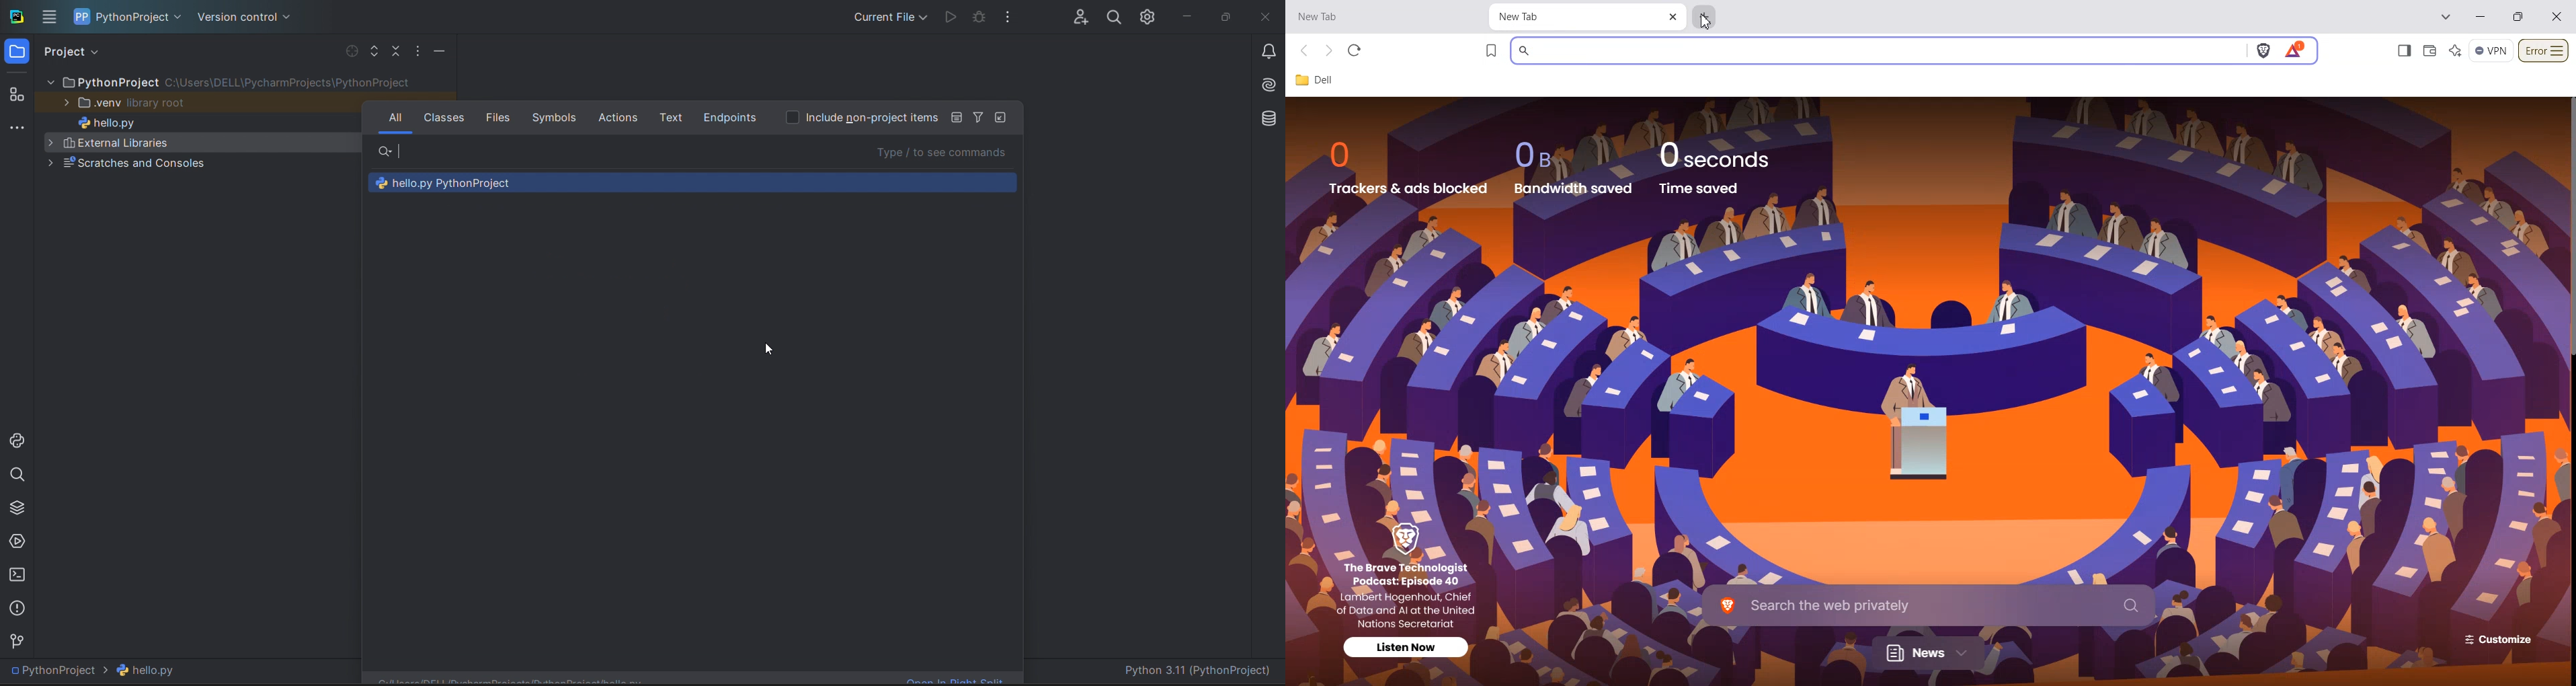 The width and height of the screenshot is (2576, 700). What do you see at coordinates (1929, 604) in the screenshot?
I see `Search Bar` at bounding box center [1929, 604].